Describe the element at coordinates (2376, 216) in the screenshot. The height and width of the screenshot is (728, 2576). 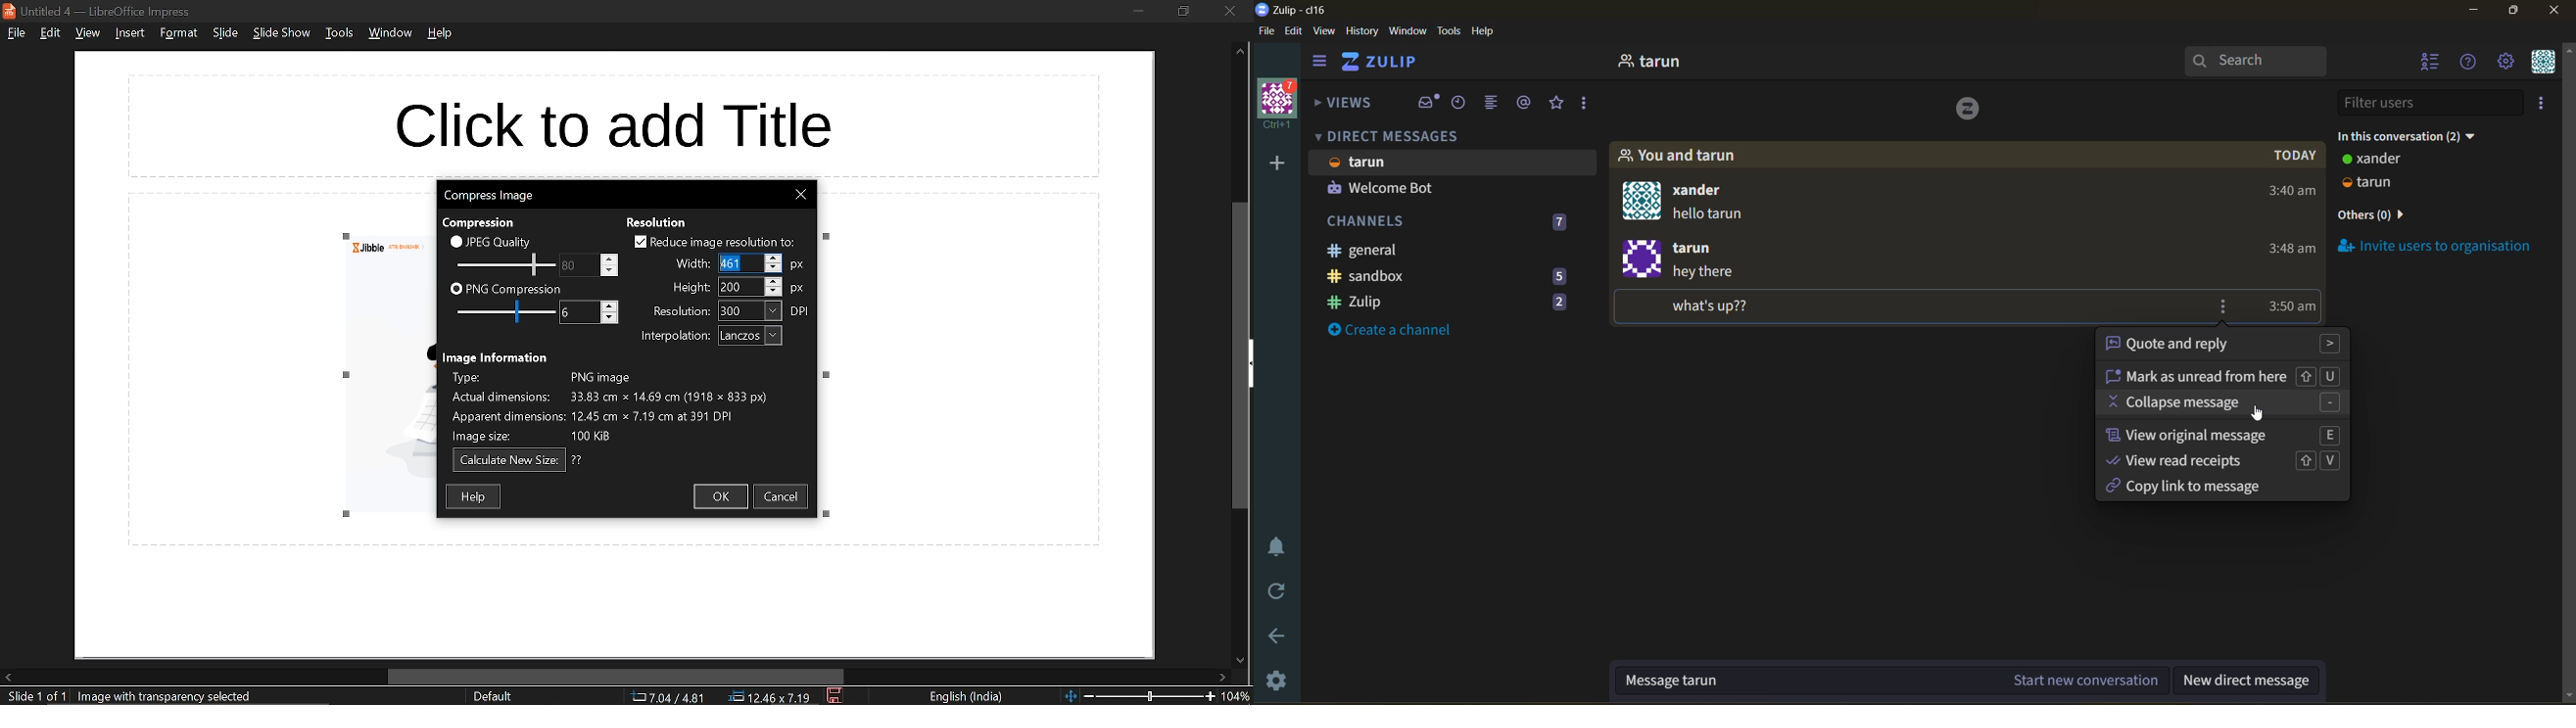
I see `others` at that location.